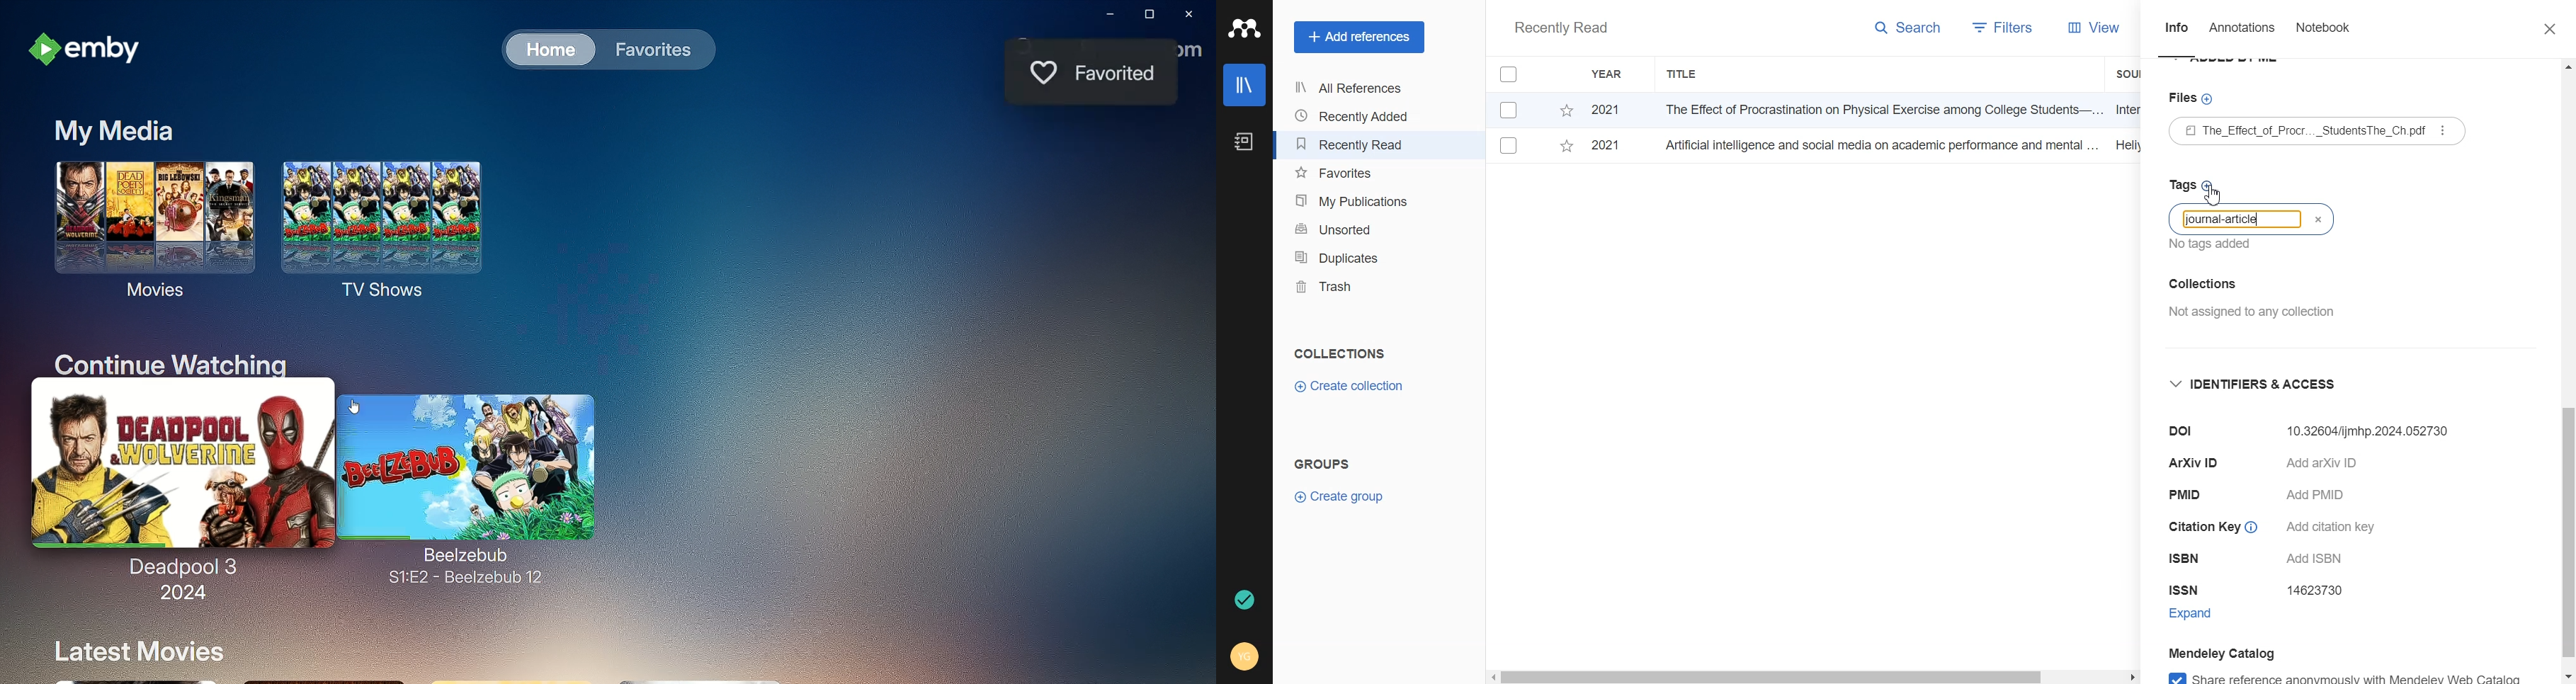  I want to click on The_Effect of Procr..._StudentsThe_Ch.pdf, so click(2318, 131).